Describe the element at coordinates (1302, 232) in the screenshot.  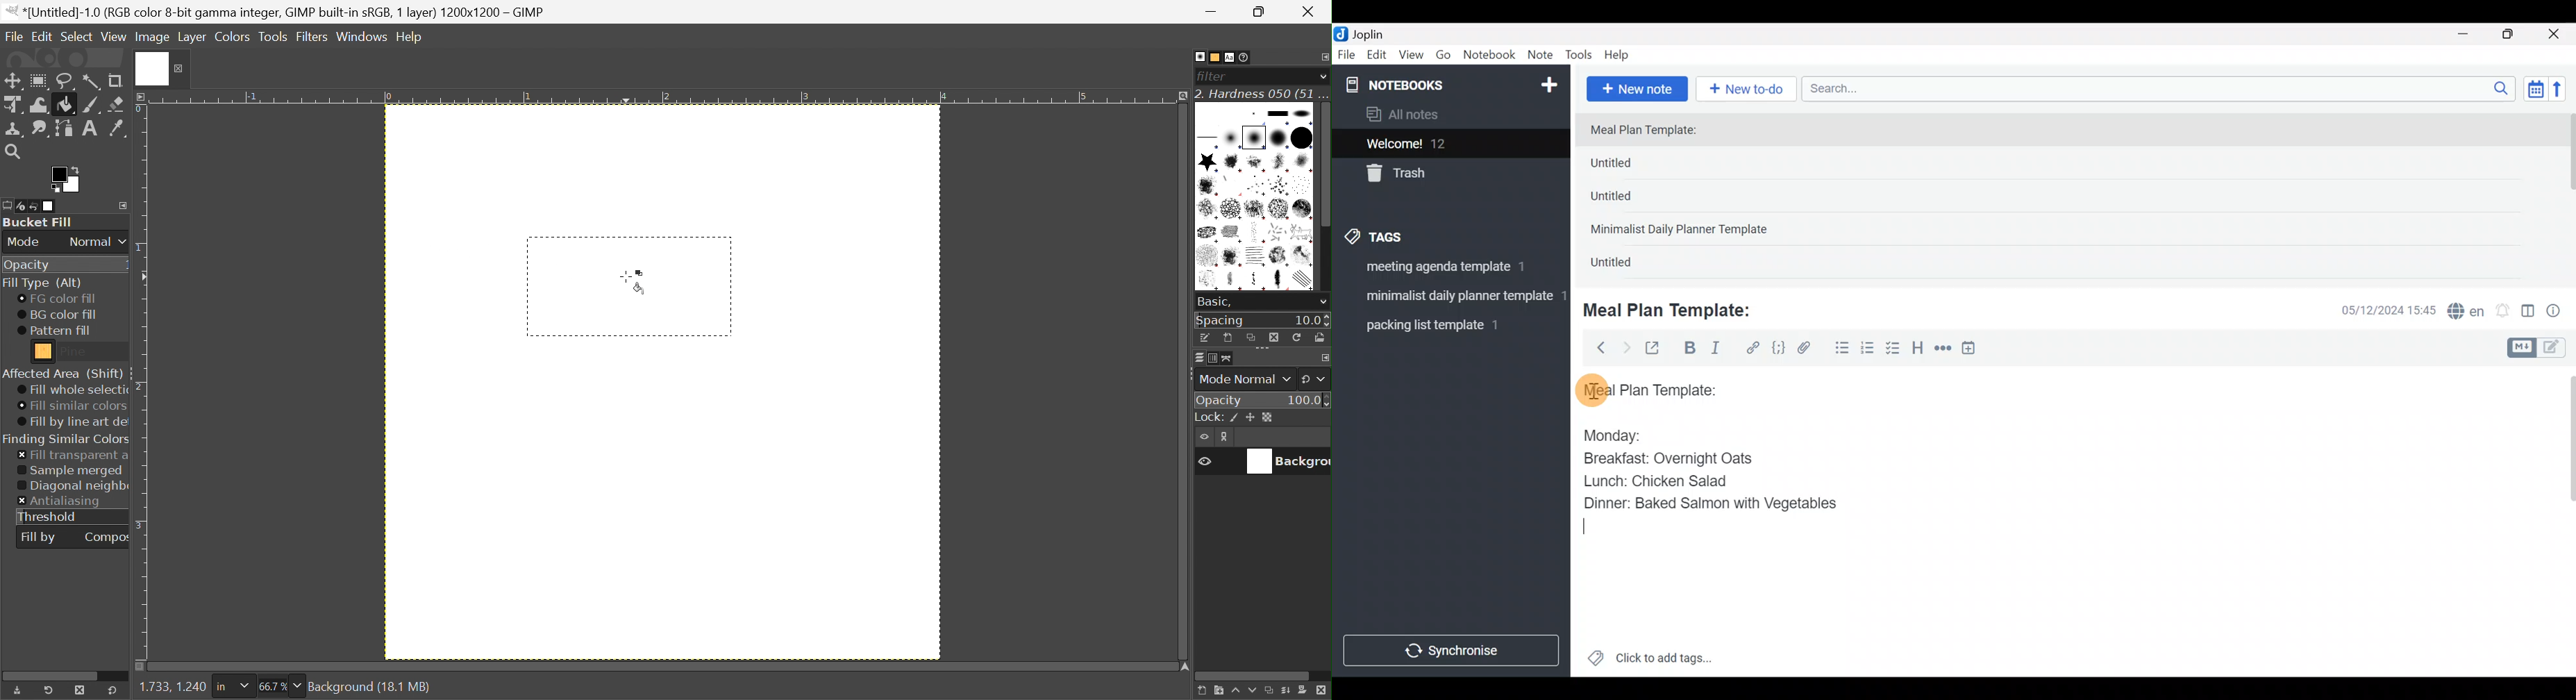
I see `GEGL goat` at that location.